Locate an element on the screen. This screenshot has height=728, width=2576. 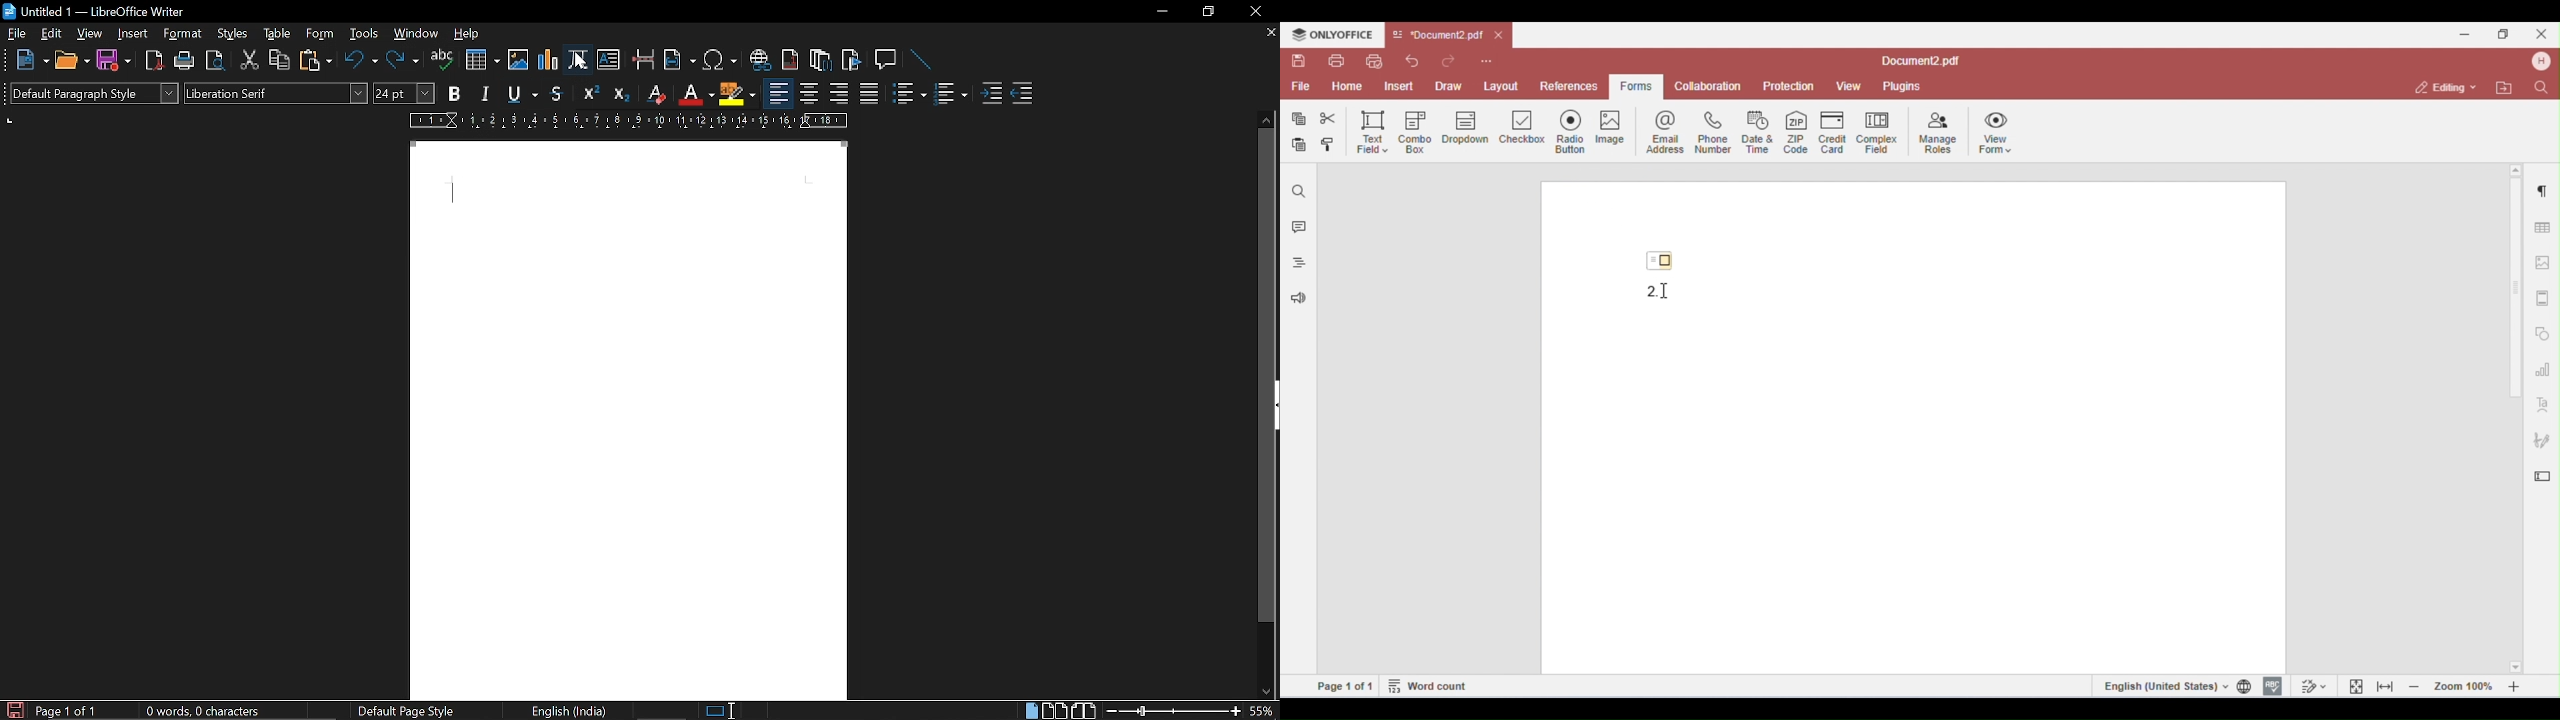
insert comment is located at coordinates (884, 59).